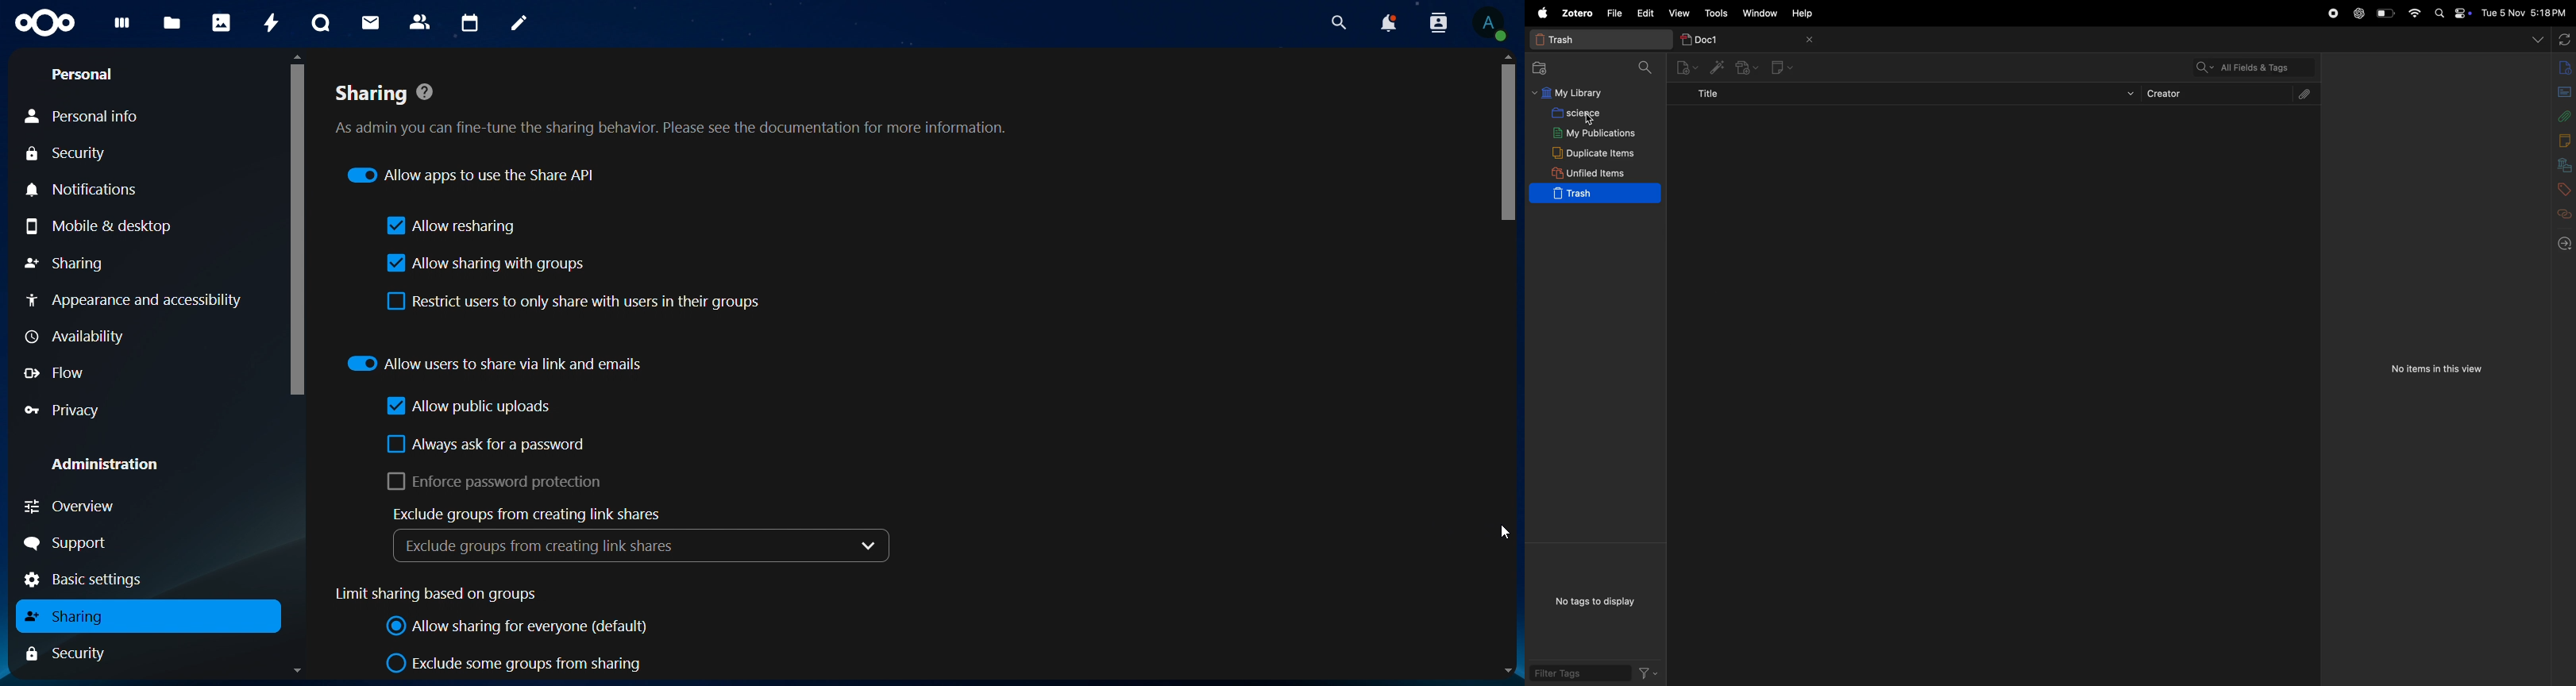 This screenshot has height=700, width=2576. What do you see at coordinates (2359, 11) in the screenshot?
I see `chatgpt` at bounding box center [2359, 11].